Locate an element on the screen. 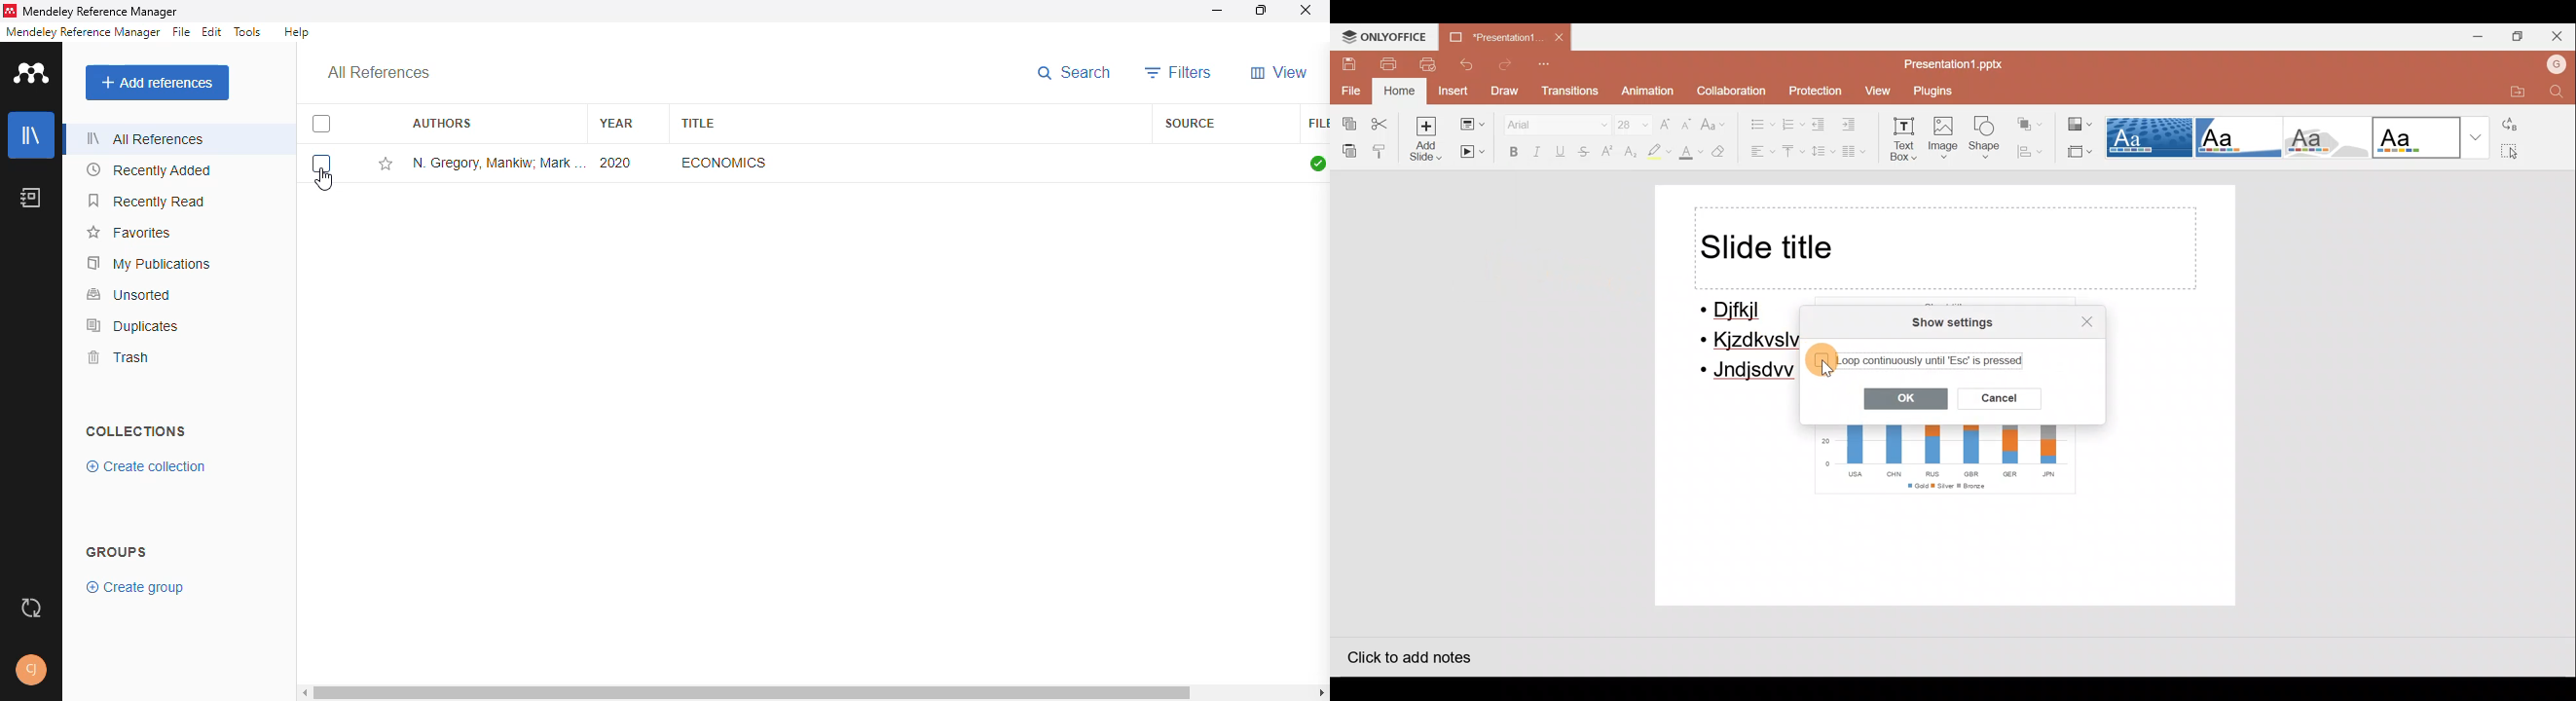  mendeley reference manager is located at coordinates (83, 32).